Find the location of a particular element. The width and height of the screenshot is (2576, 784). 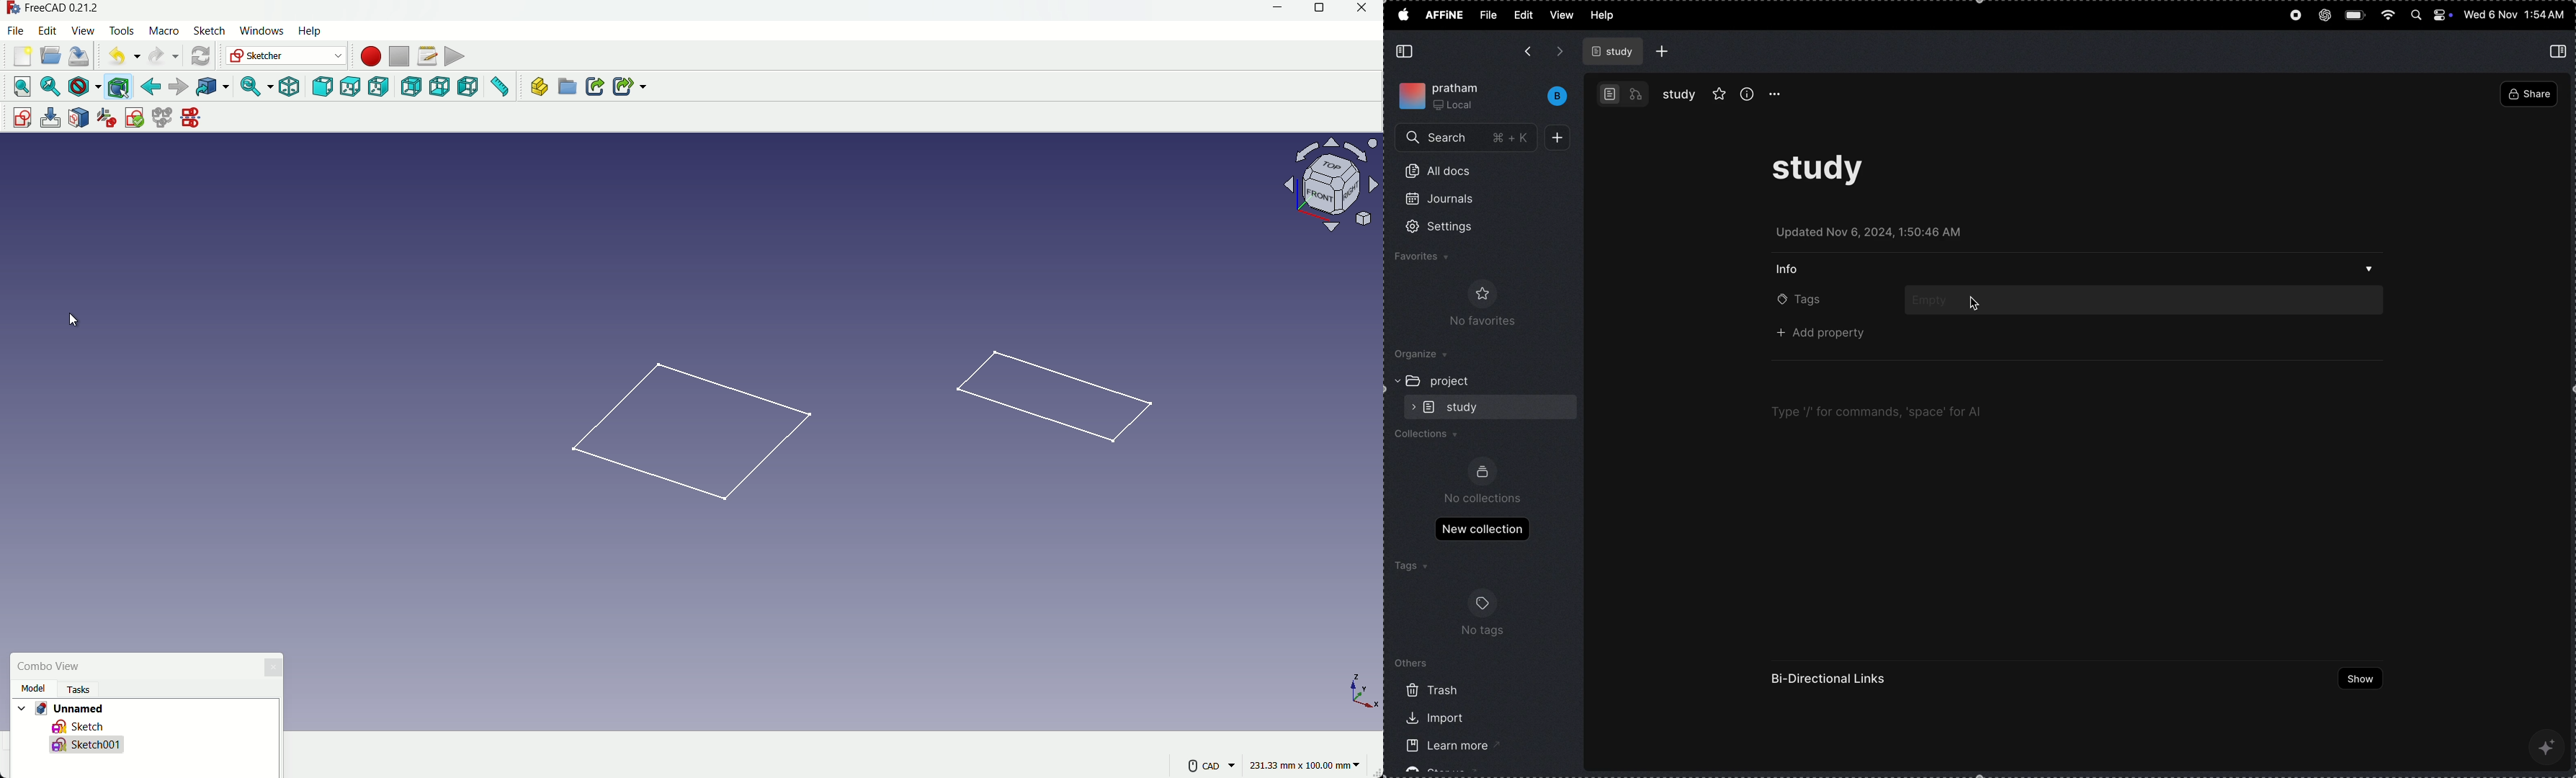

sub folder study is located at coordinates (1465, 406).